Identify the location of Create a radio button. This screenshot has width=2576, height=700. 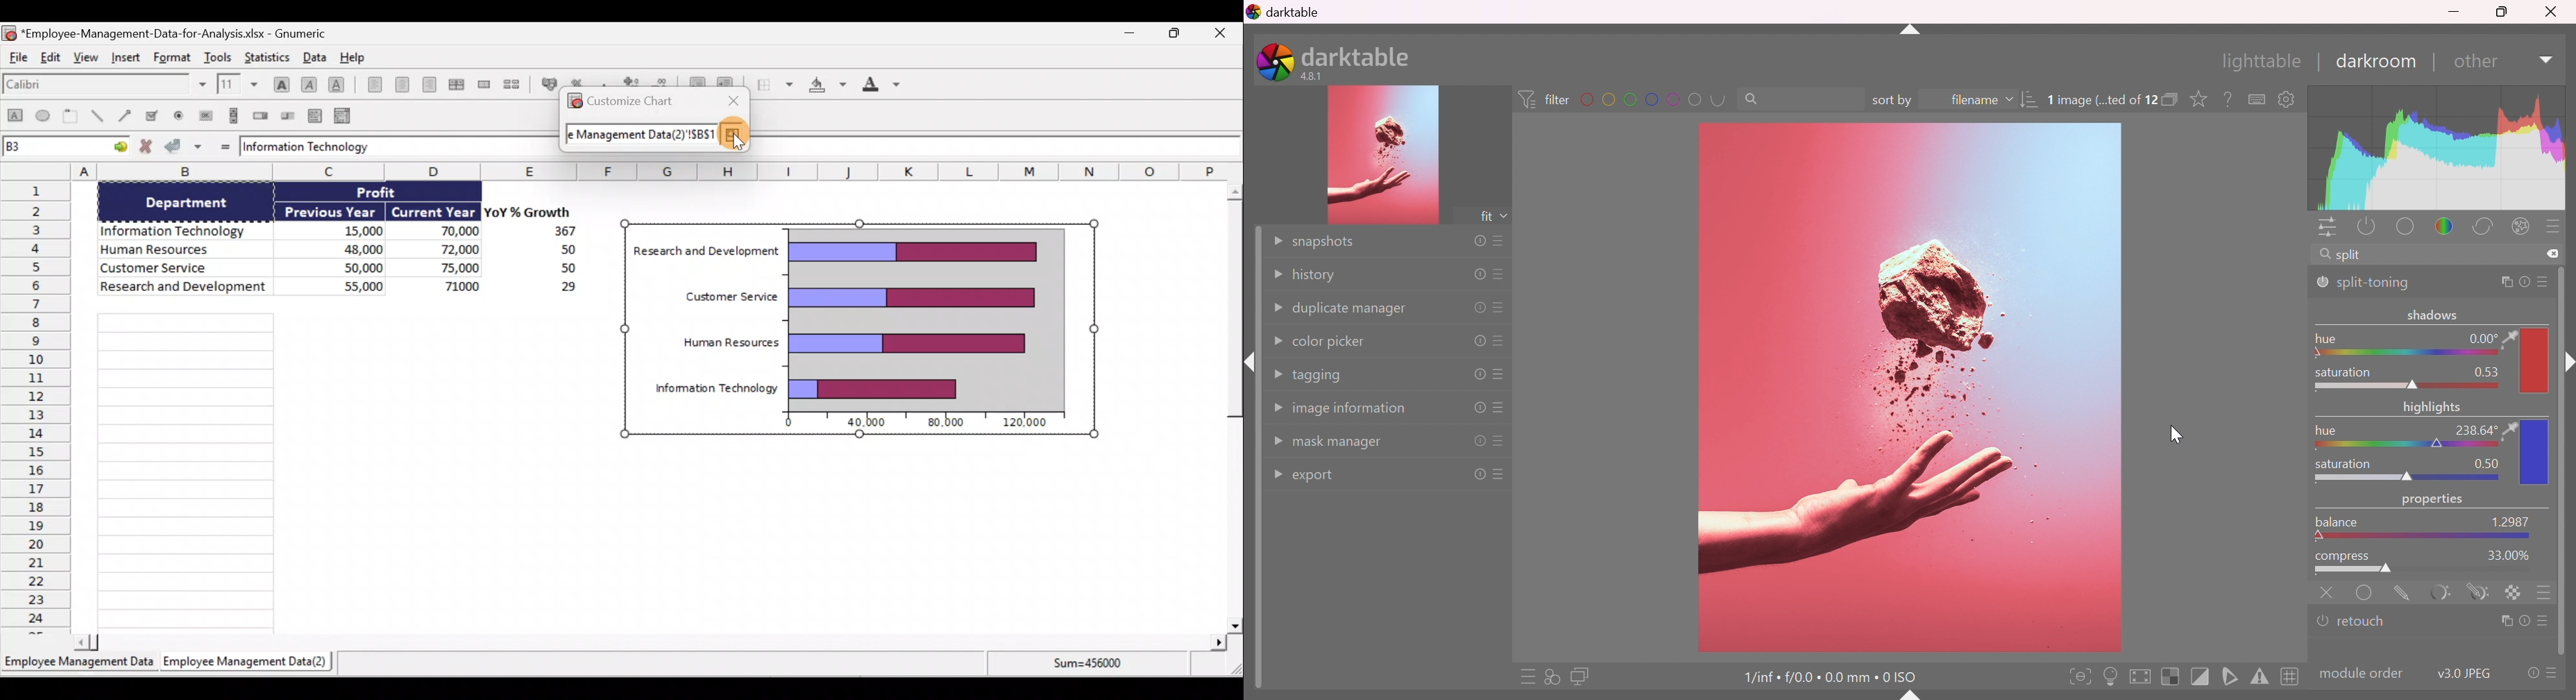
(179, 116).